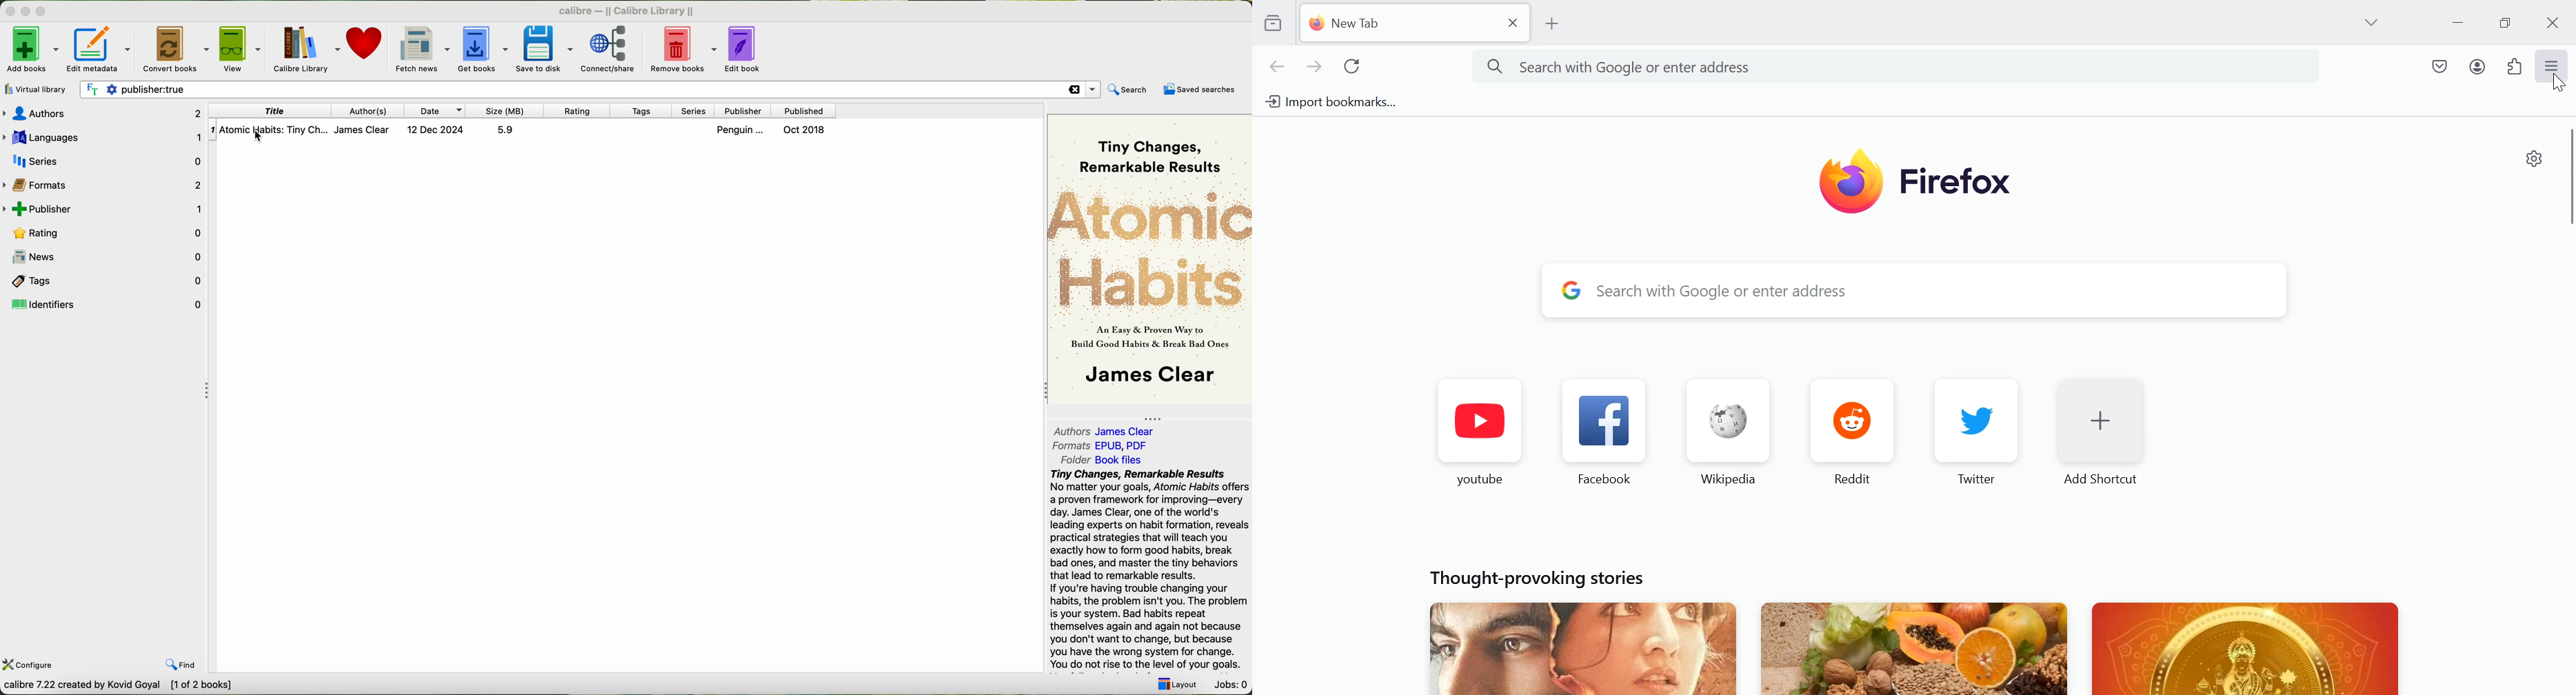 This screenshot has height=700, width=2576. Describe the element at coordinates (1898, 646) in the screenshot. I see `Featured Images` at that location.